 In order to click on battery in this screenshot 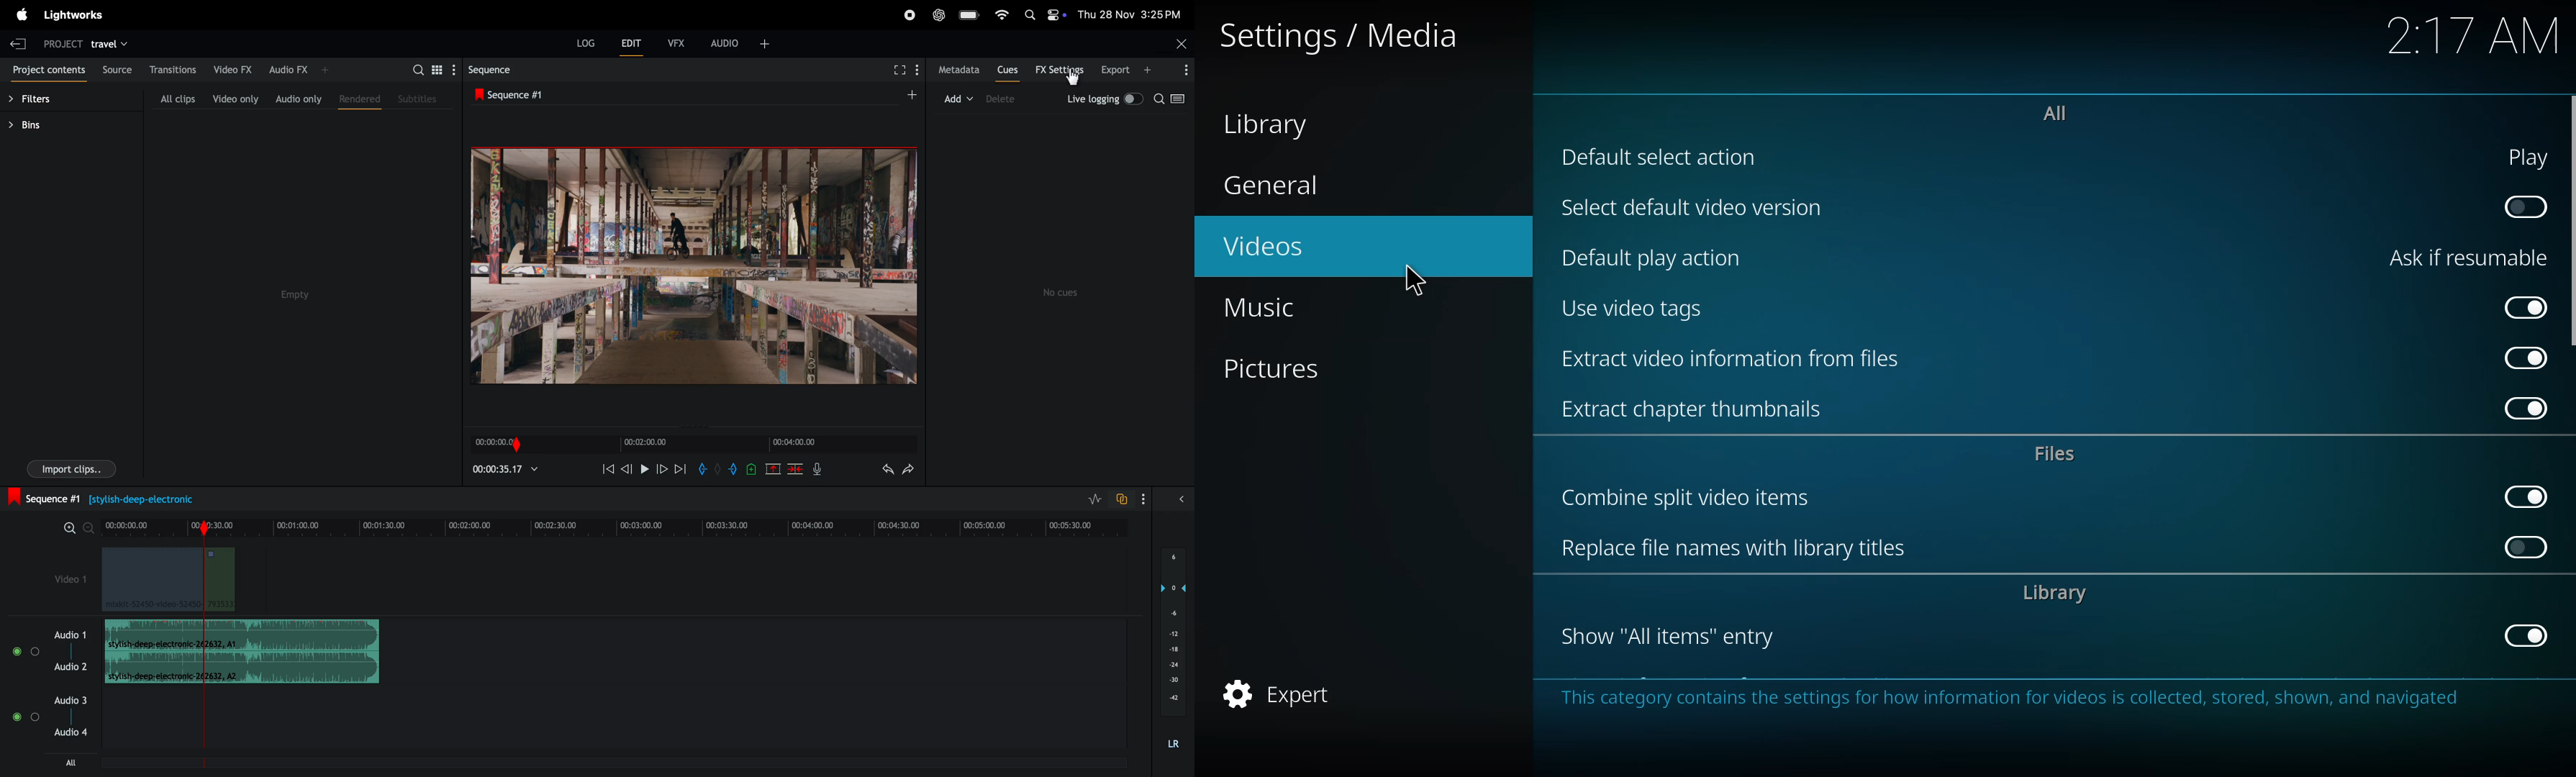, I will do `click(968, 15)`.